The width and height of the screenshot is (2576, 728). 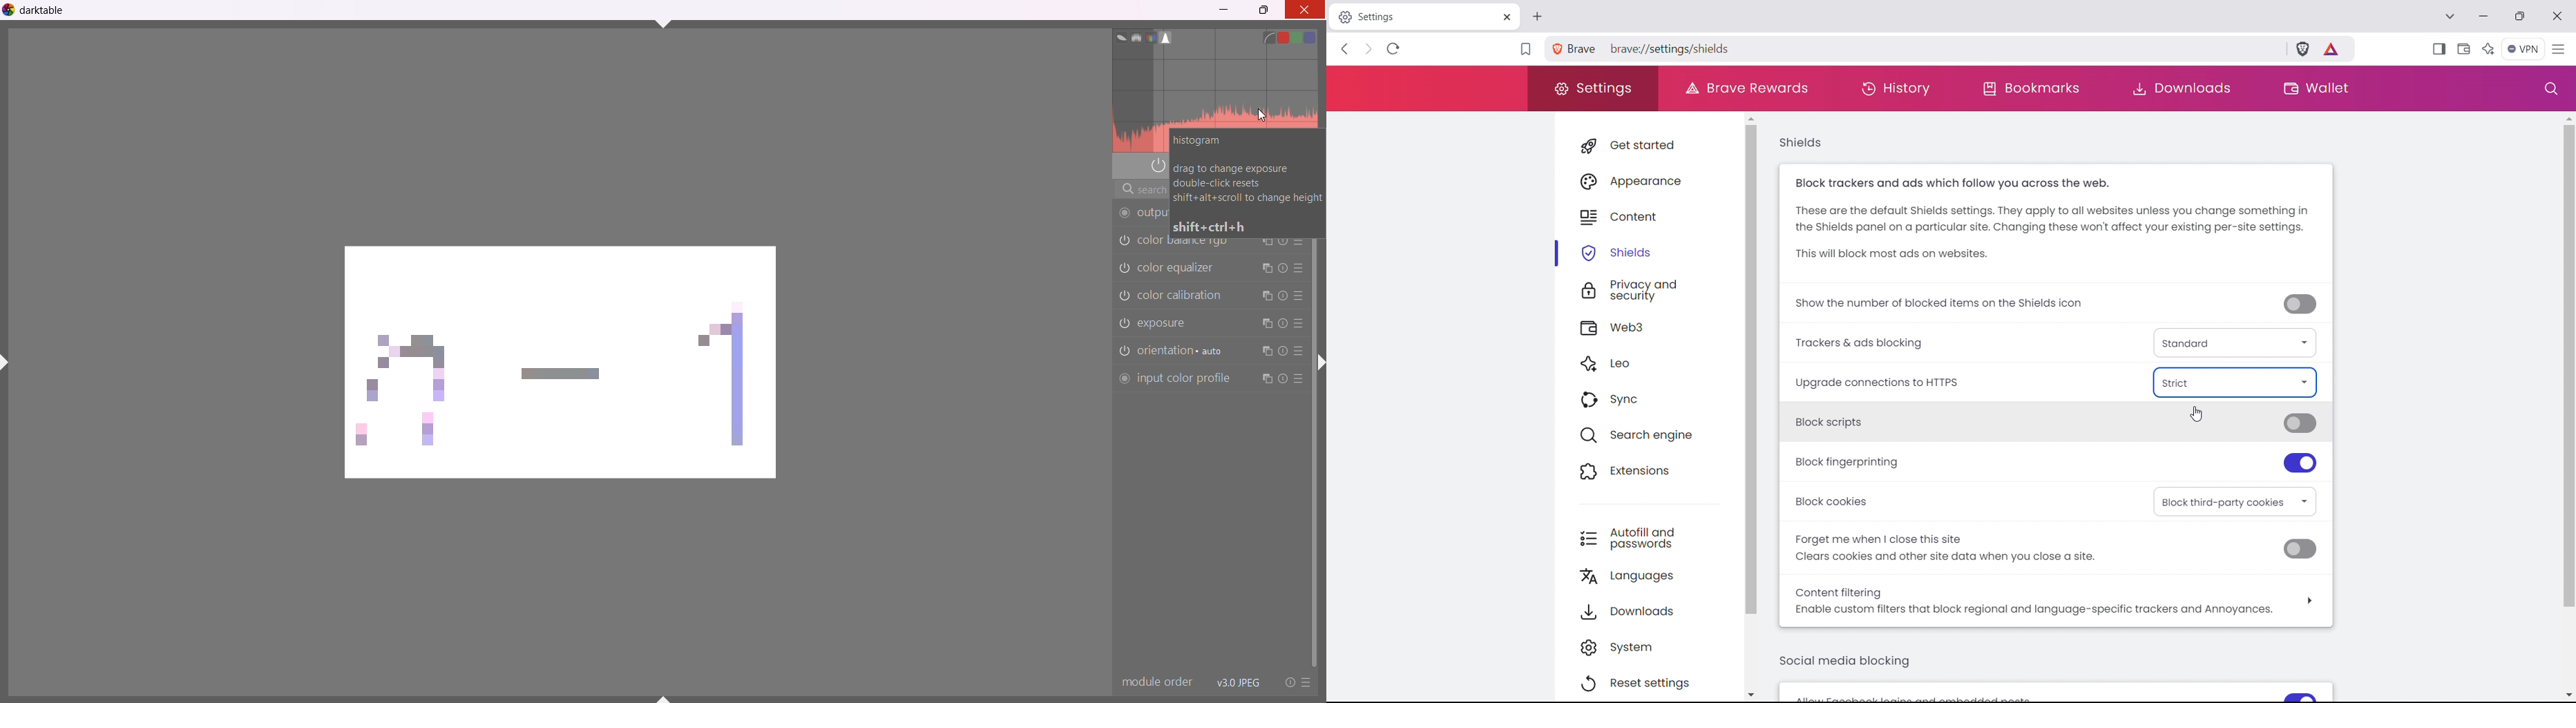 What do you see at coordinates (1880, 342) in the screenshot?
I see `Trackers & ads blocking` at bounding box center [1880, 342].